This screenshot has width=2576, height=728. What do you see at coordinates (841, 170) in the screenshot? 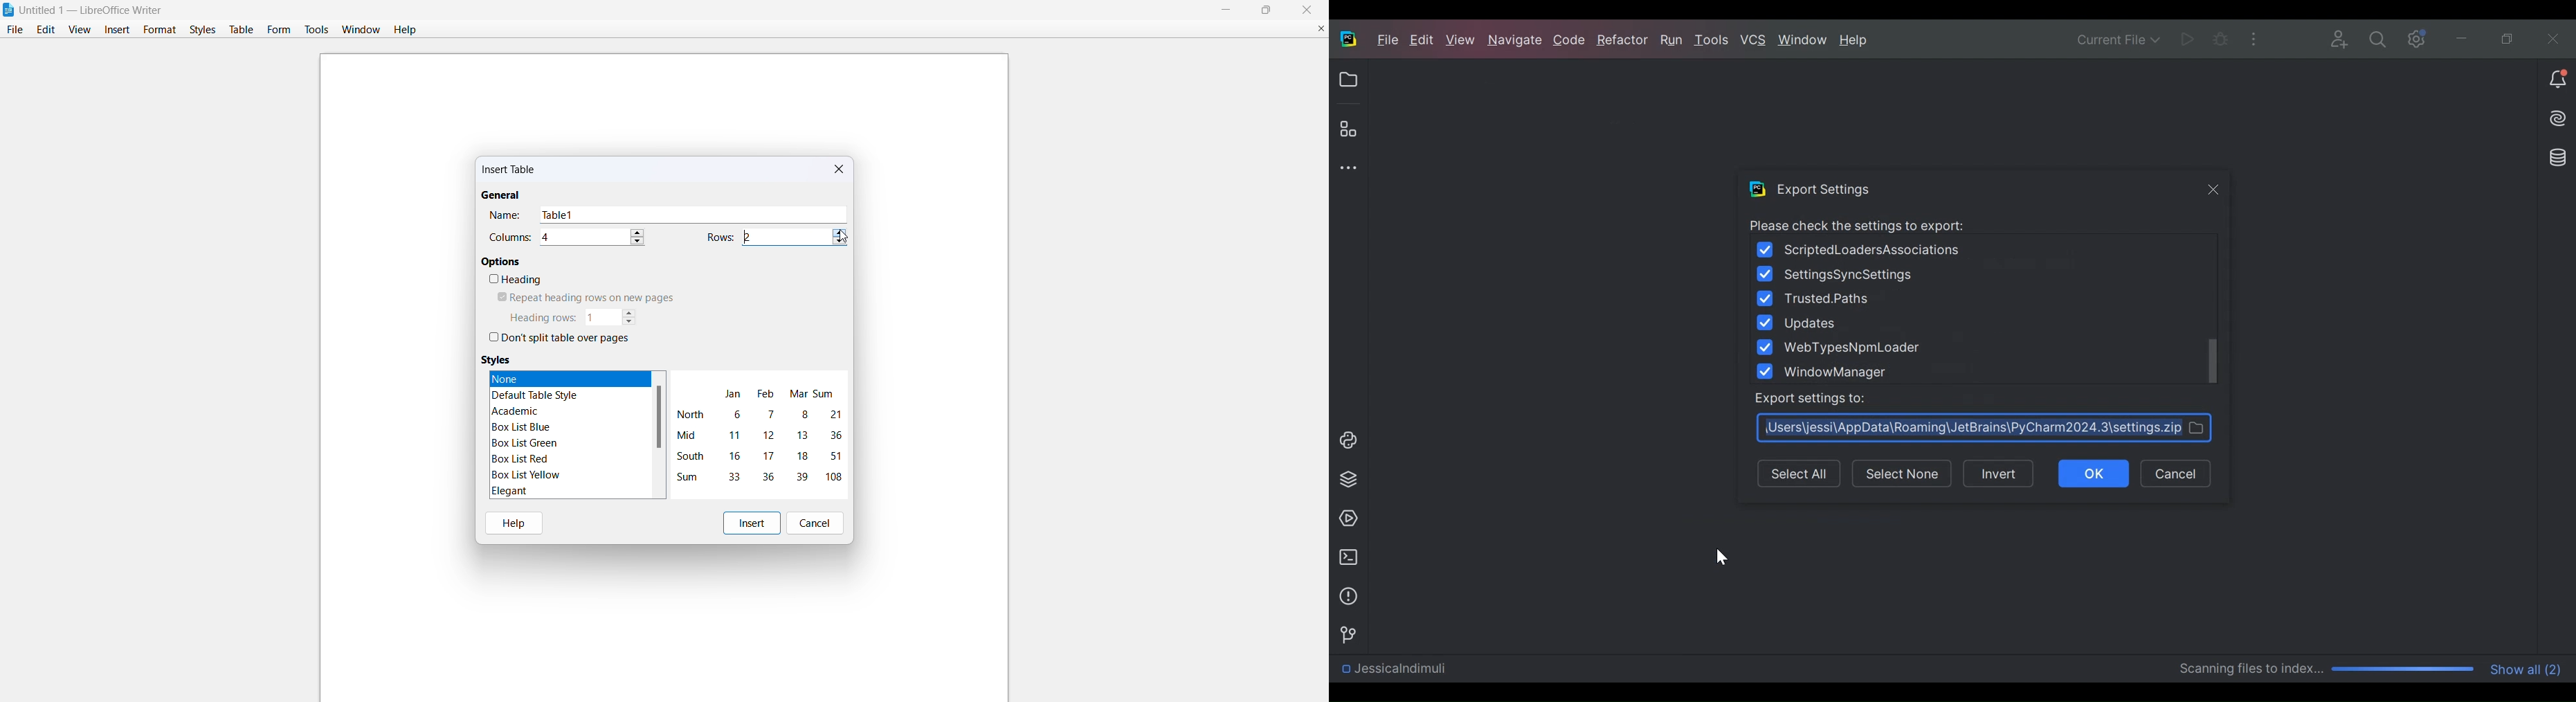
I see `close dialog` at bounding box center [841, 170].